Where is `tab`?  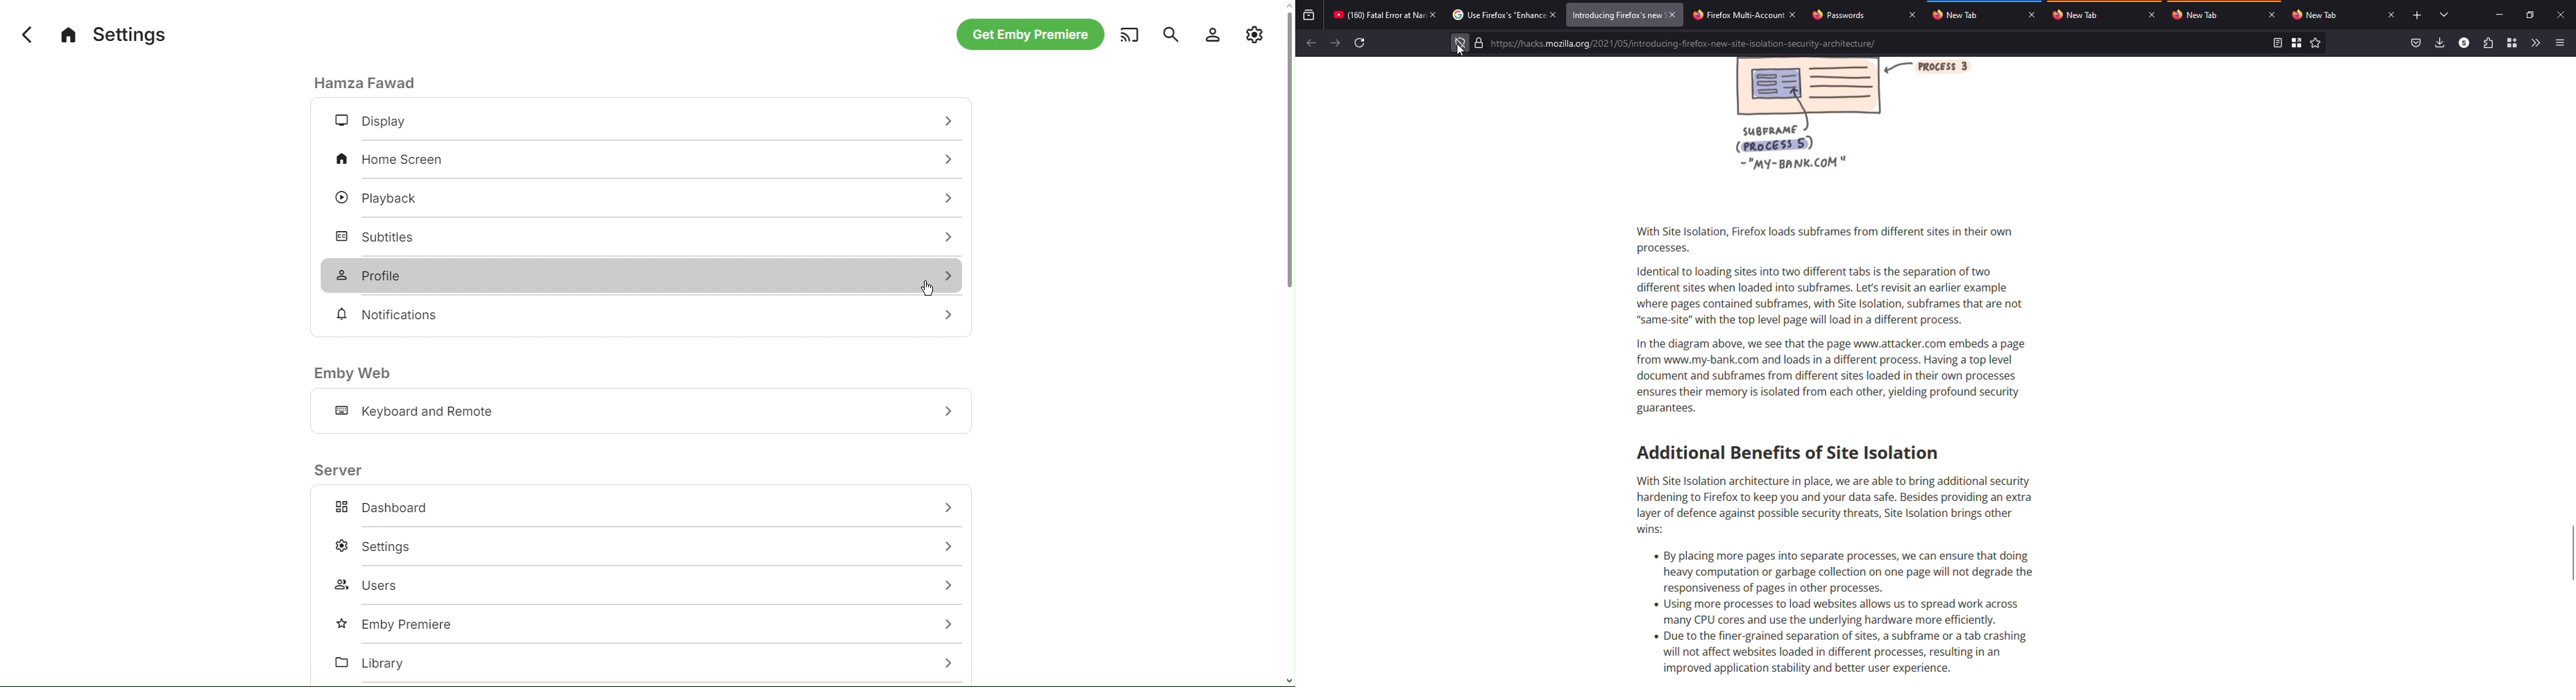
tab is located at coordinates (1616, 15).